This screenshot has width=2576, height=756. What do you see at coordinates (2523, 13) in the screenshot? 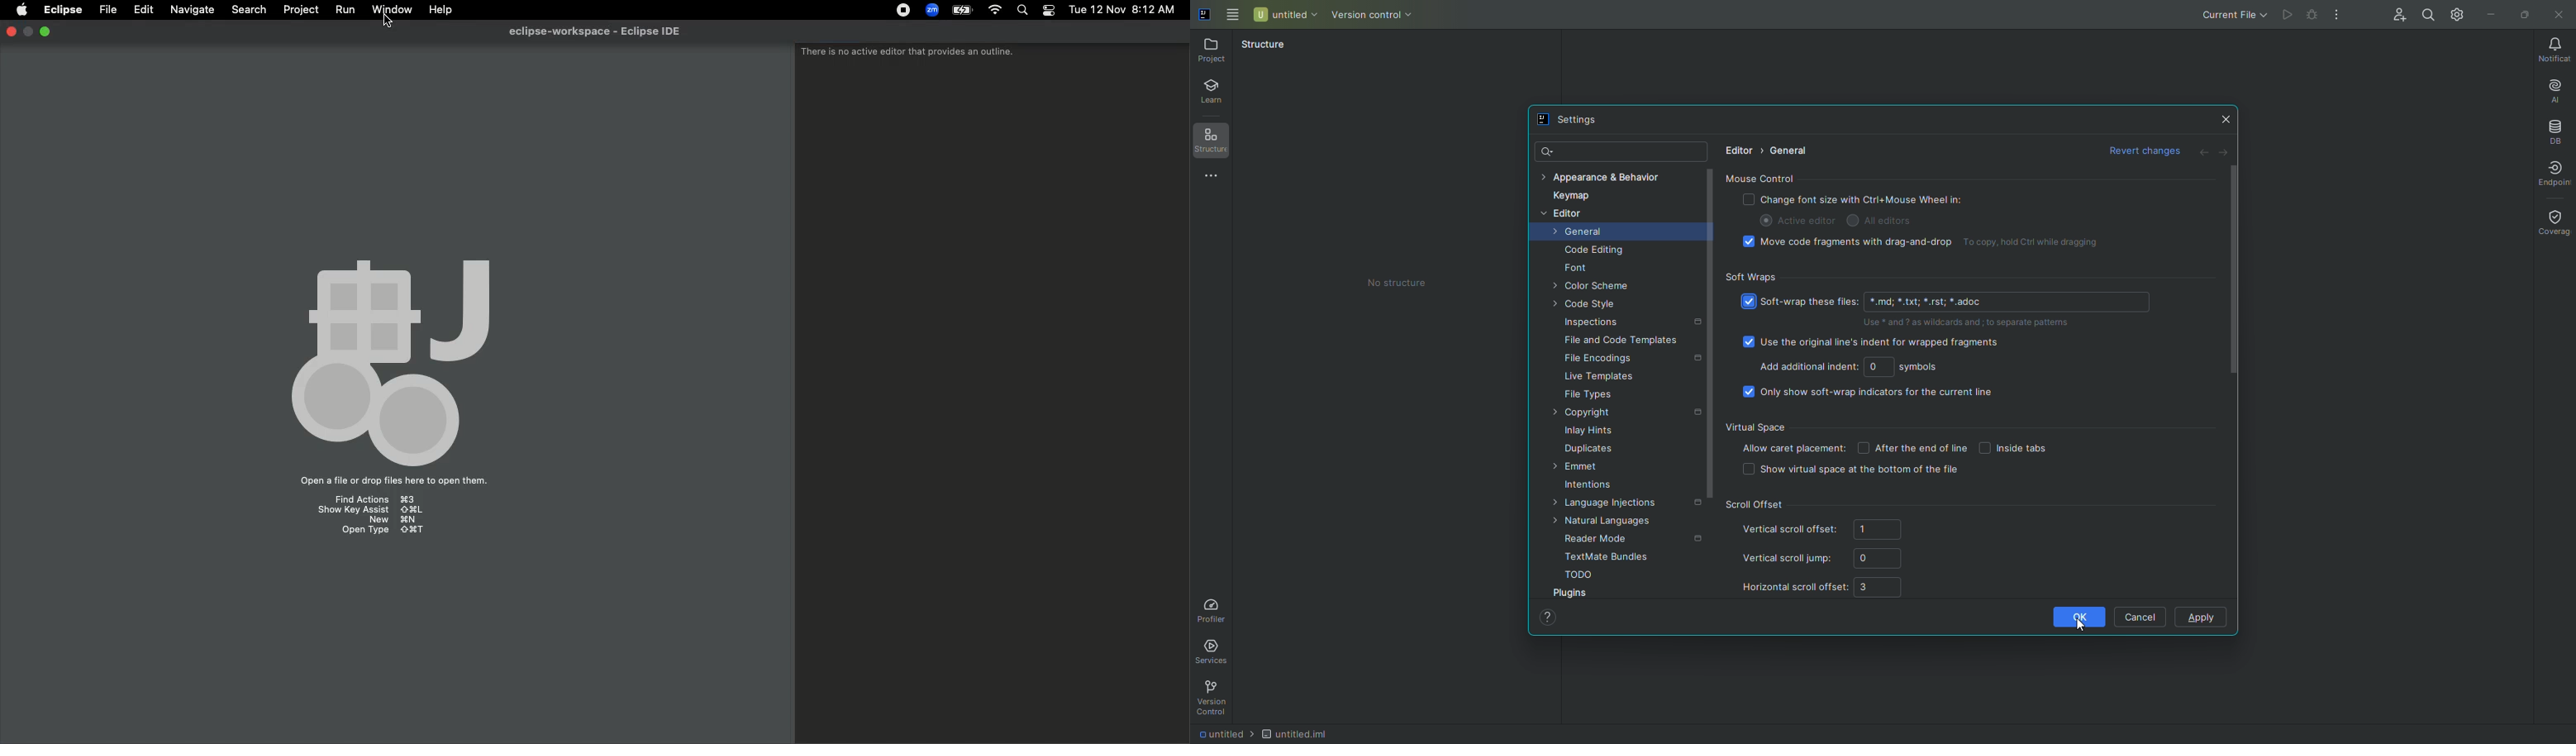
I see `Restore` at bounding box center [2523, 13].